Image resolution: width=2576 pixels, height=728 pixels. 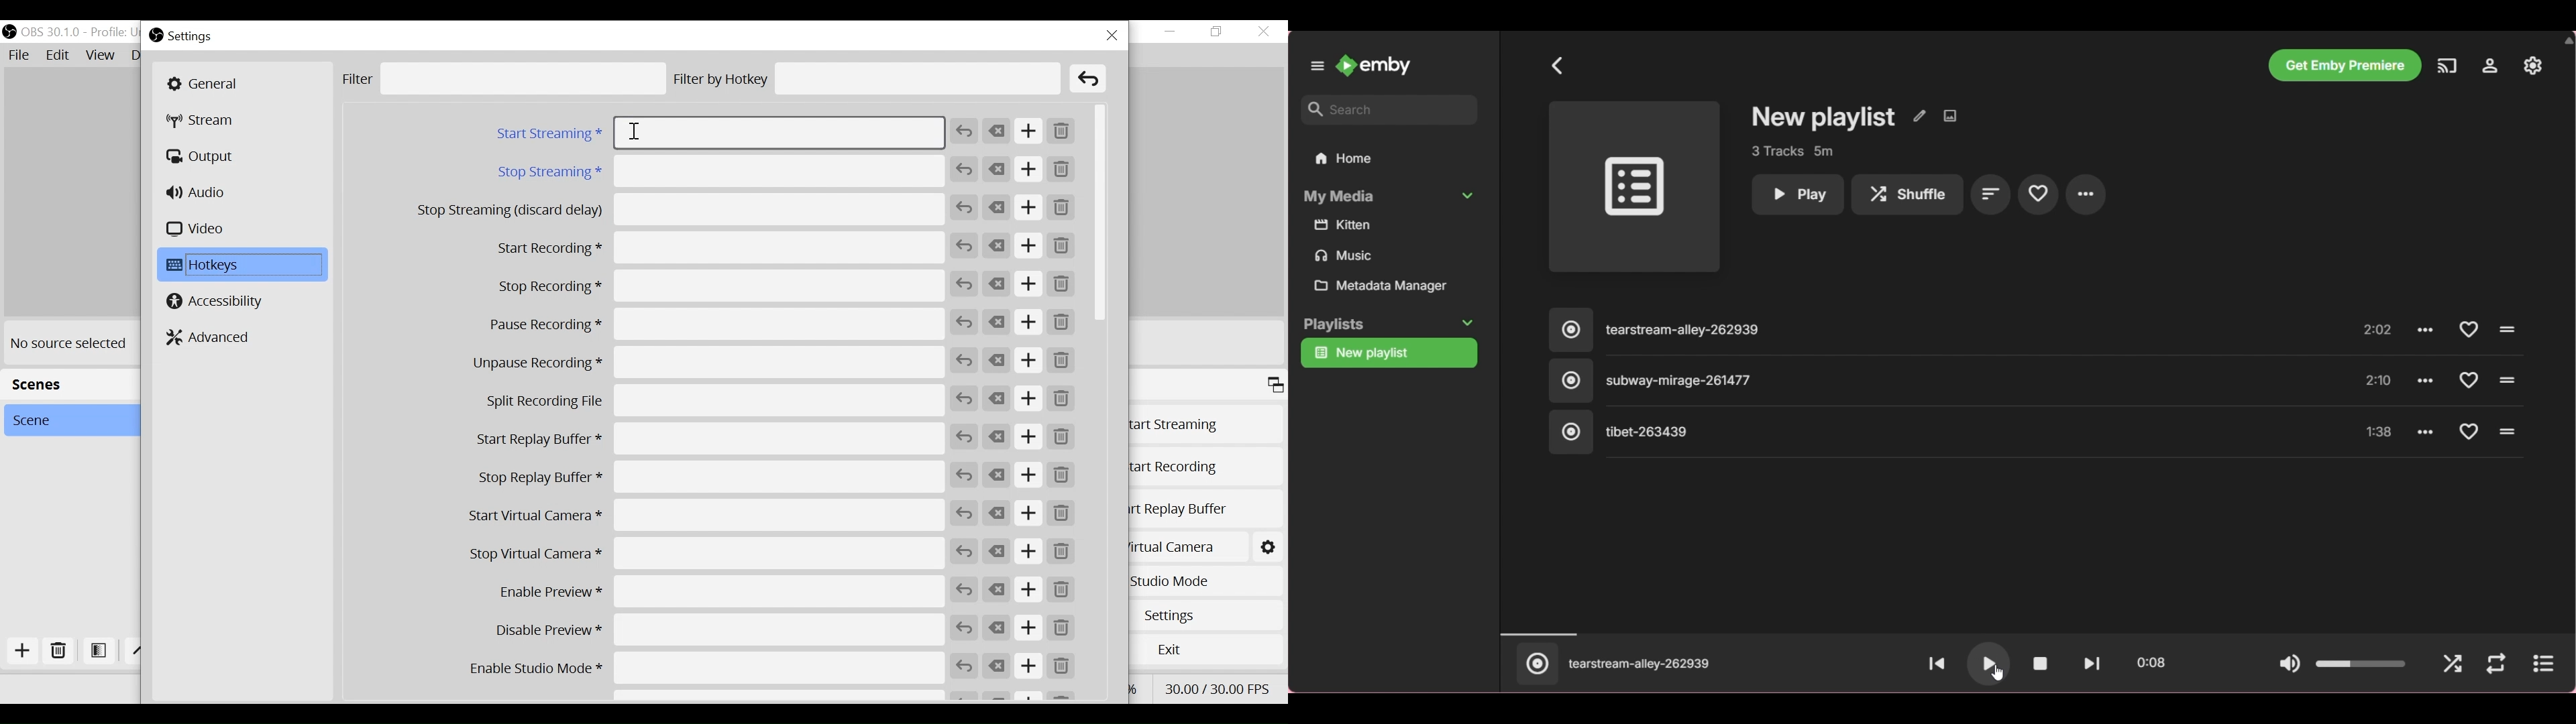 What do you see at coordinates (66, 383) in the screenshot?
I see `Scenes Panel` at bounding box center [66, 383].